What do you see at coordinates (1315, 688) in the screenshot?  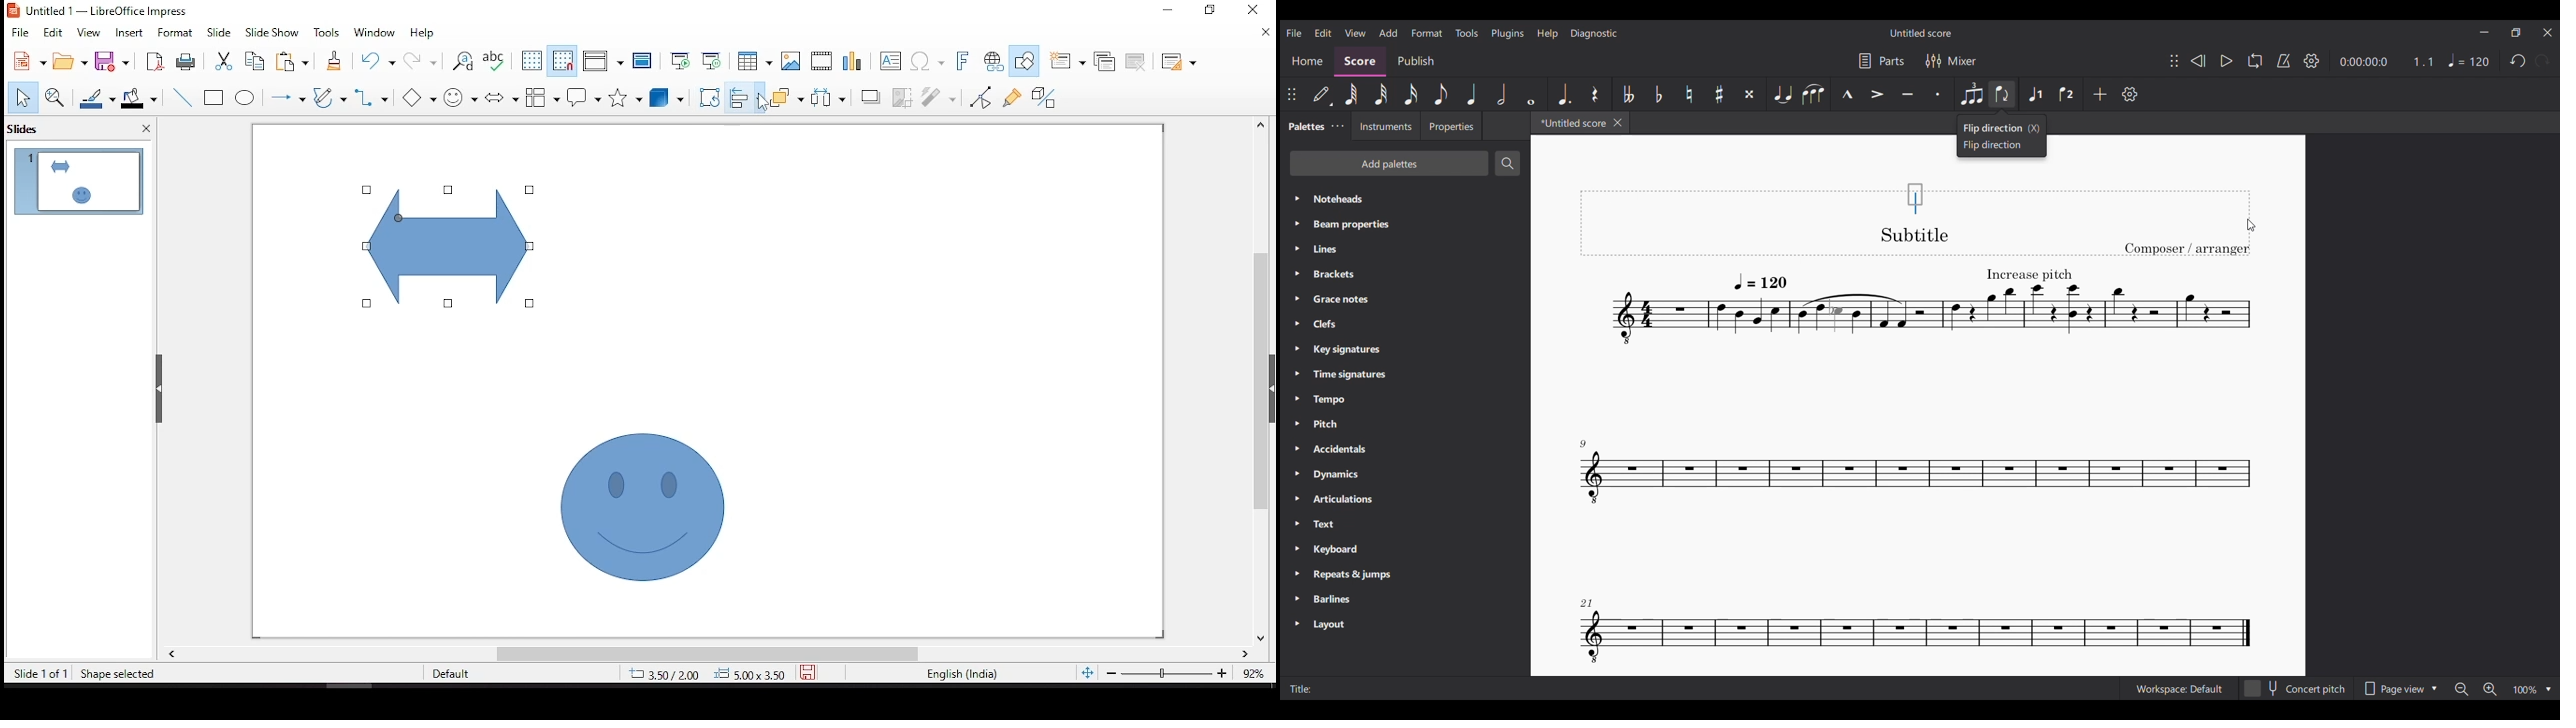 I see `Title:` at bounding box center [1315, 688].